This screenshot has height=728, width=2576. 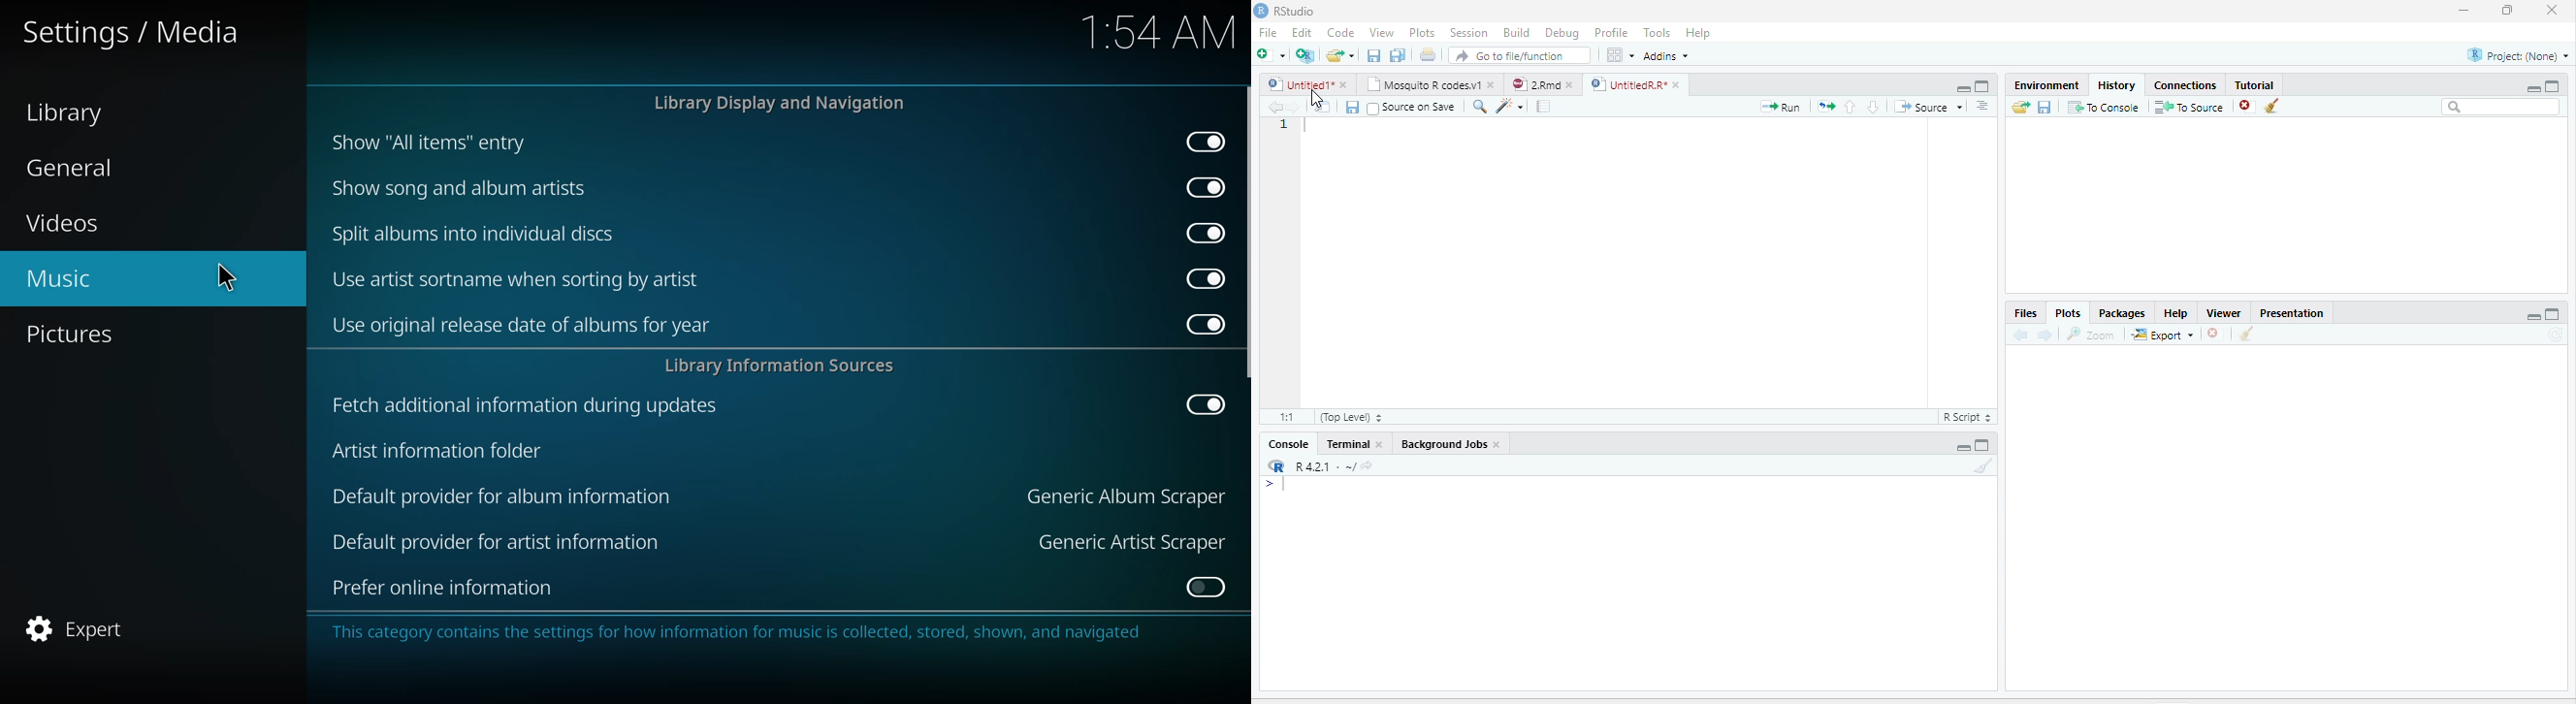 What do you see at coordinates (2557, 335) in the screenshot?
I see `Refresh current plot` at bounding box center [2557, 335].